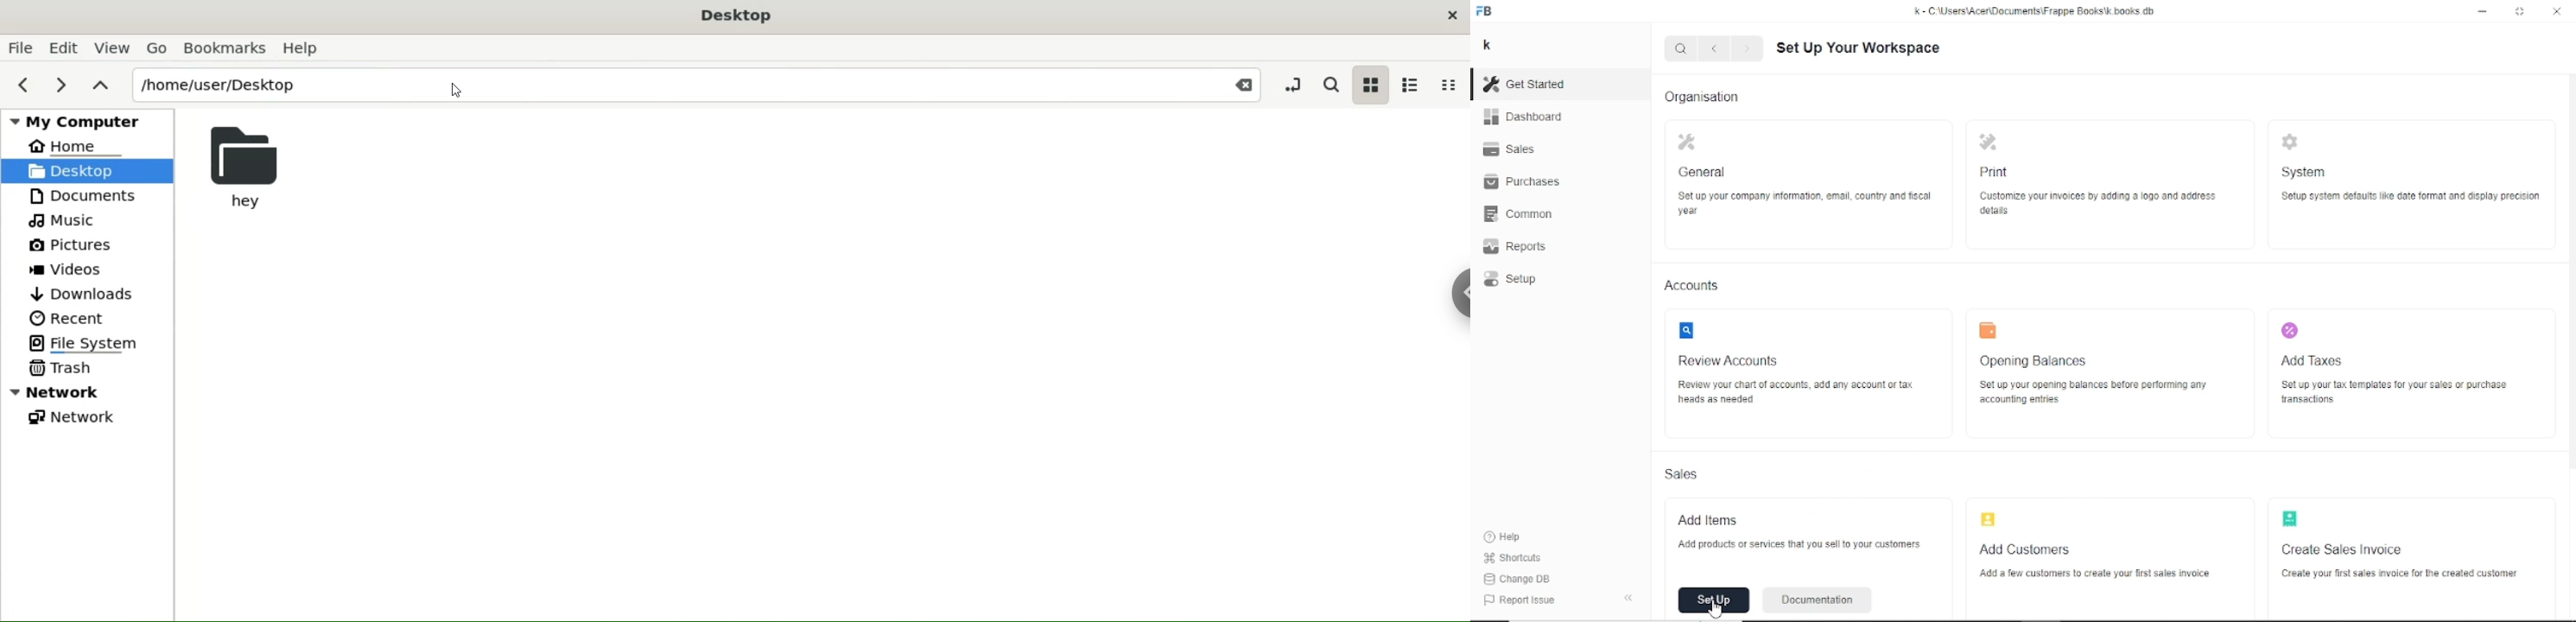  Describe the element at coordinates (1806, 537) in the screenshot. I see `Add items    Add products or services that you sell to your customers.` at that location.